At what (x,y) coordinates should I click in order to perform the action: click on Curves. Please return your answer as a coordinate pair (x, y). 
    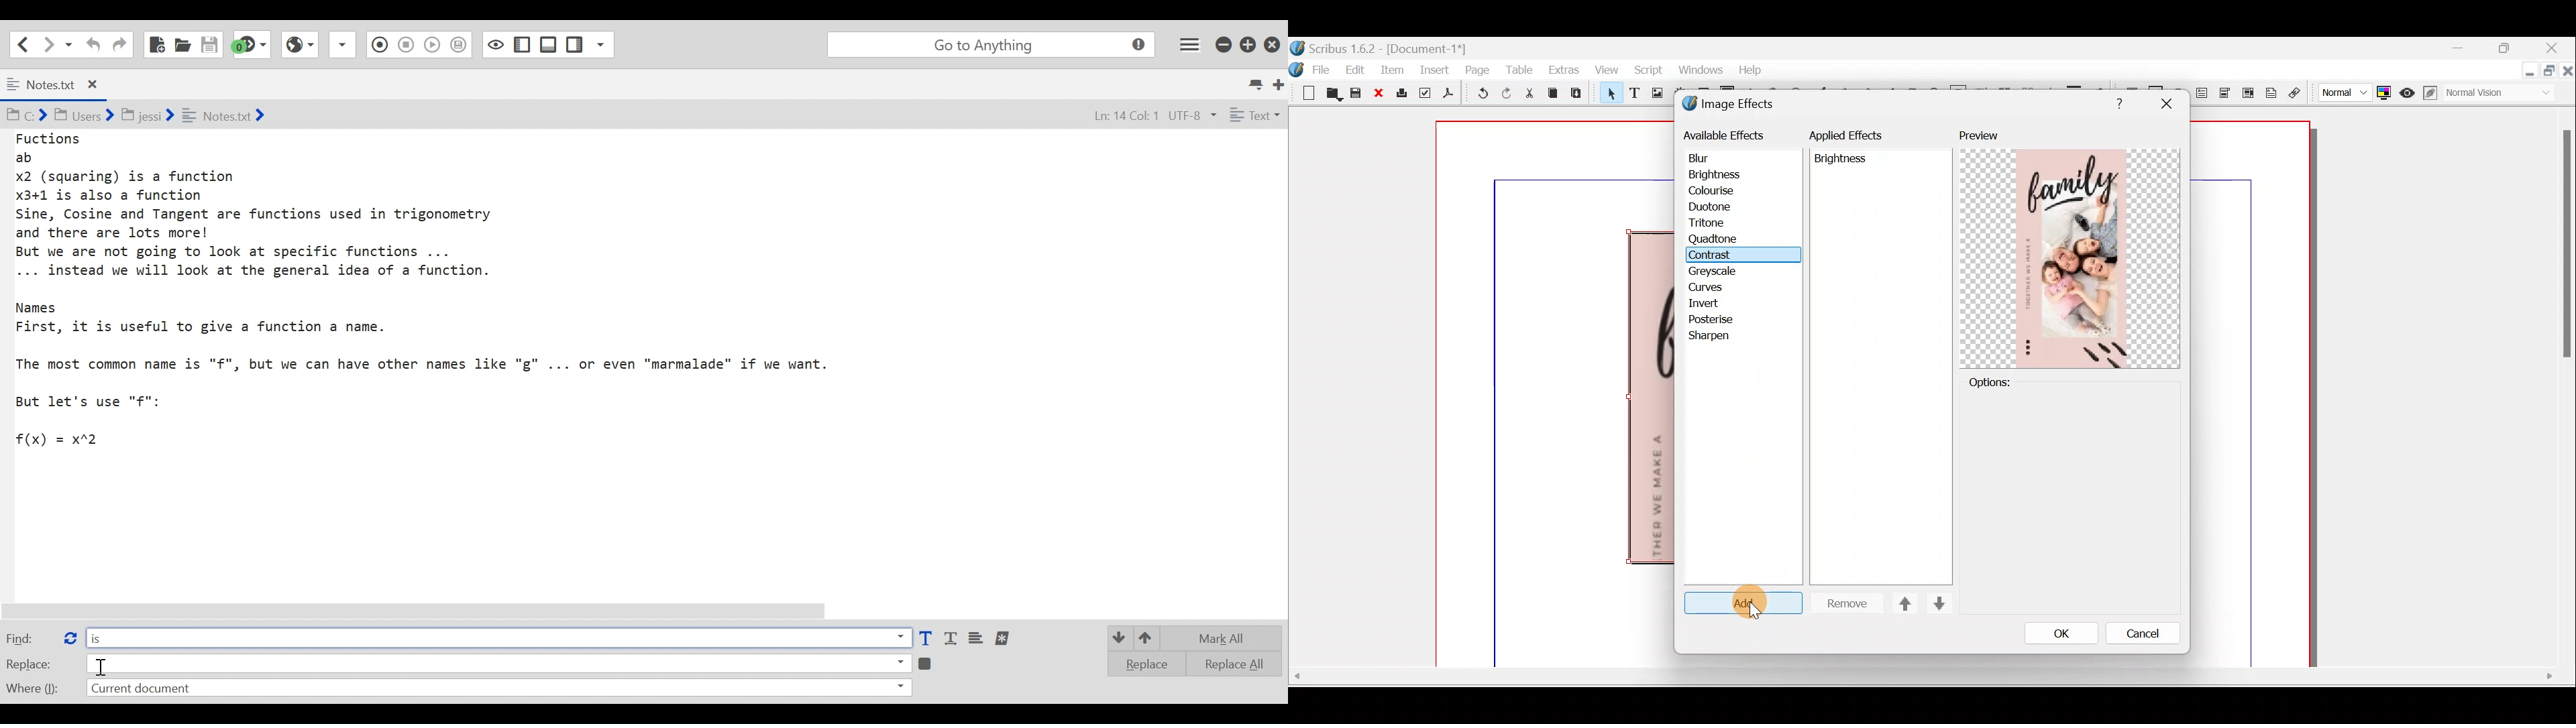
    Looking at the image, I should click on (1715, 287).